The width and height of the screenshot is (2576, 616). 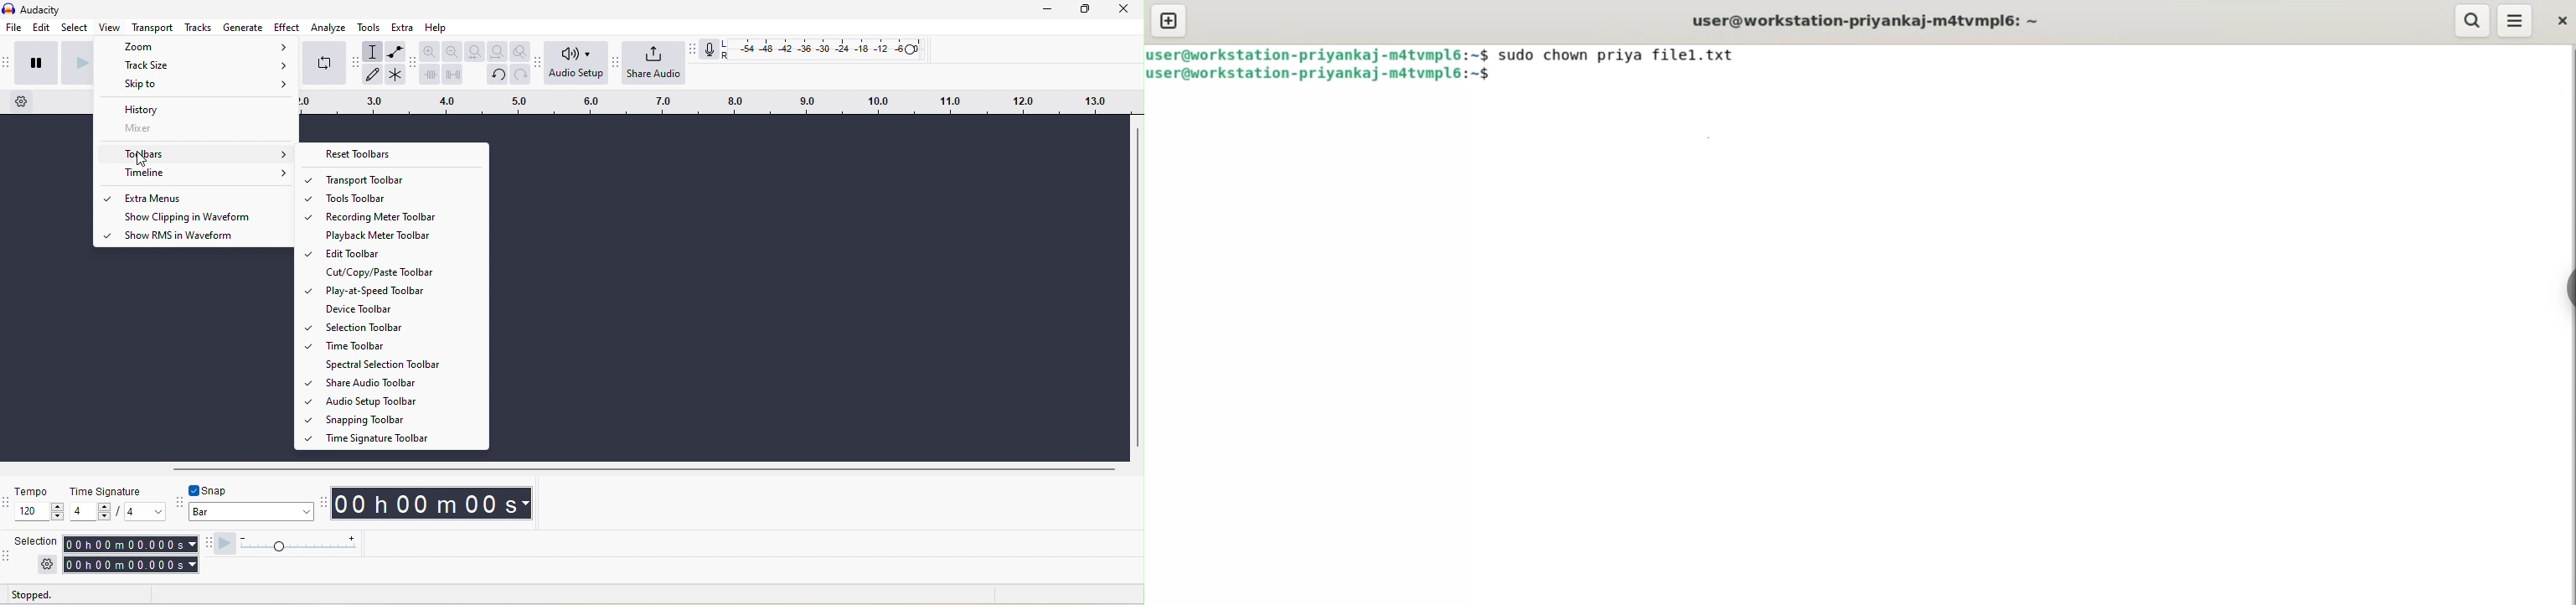 What do you see at coordinates (1085, 9) in the screenshot?
I see `maximize` at bounding box center [1085, 9].